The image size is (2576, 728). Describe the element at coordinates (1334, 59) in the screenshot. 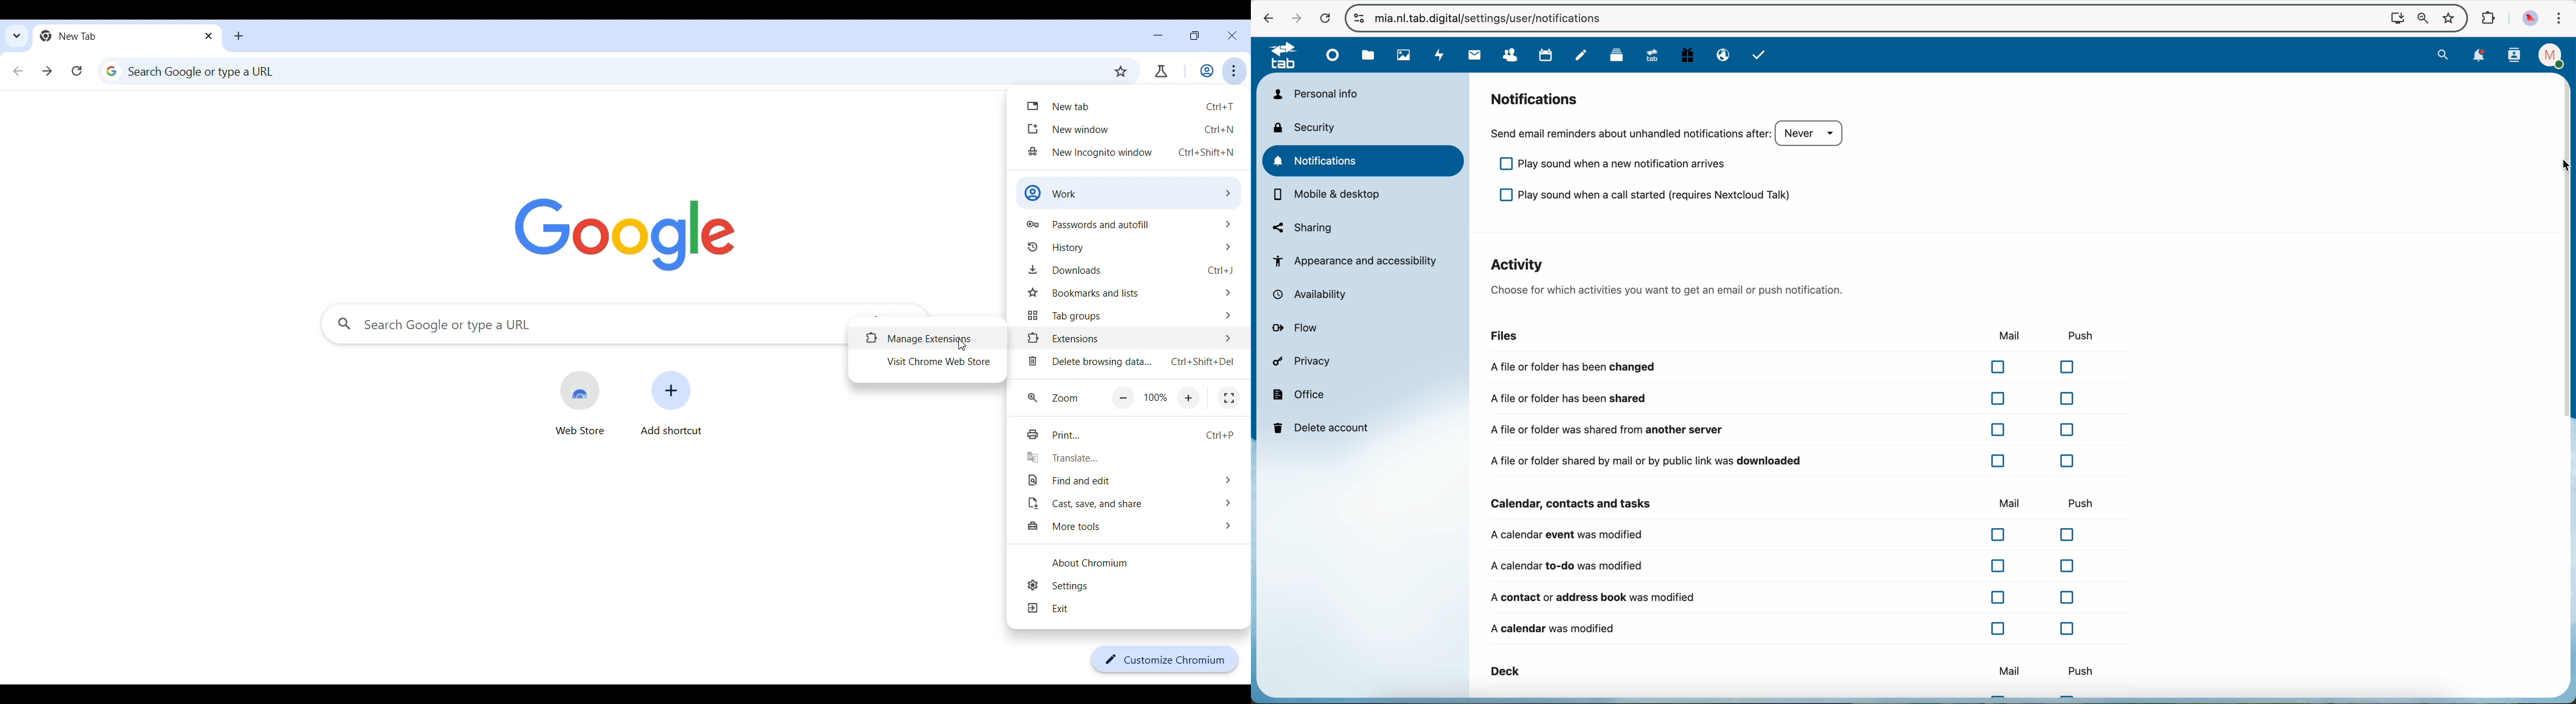

I see `dashboard` at that location.